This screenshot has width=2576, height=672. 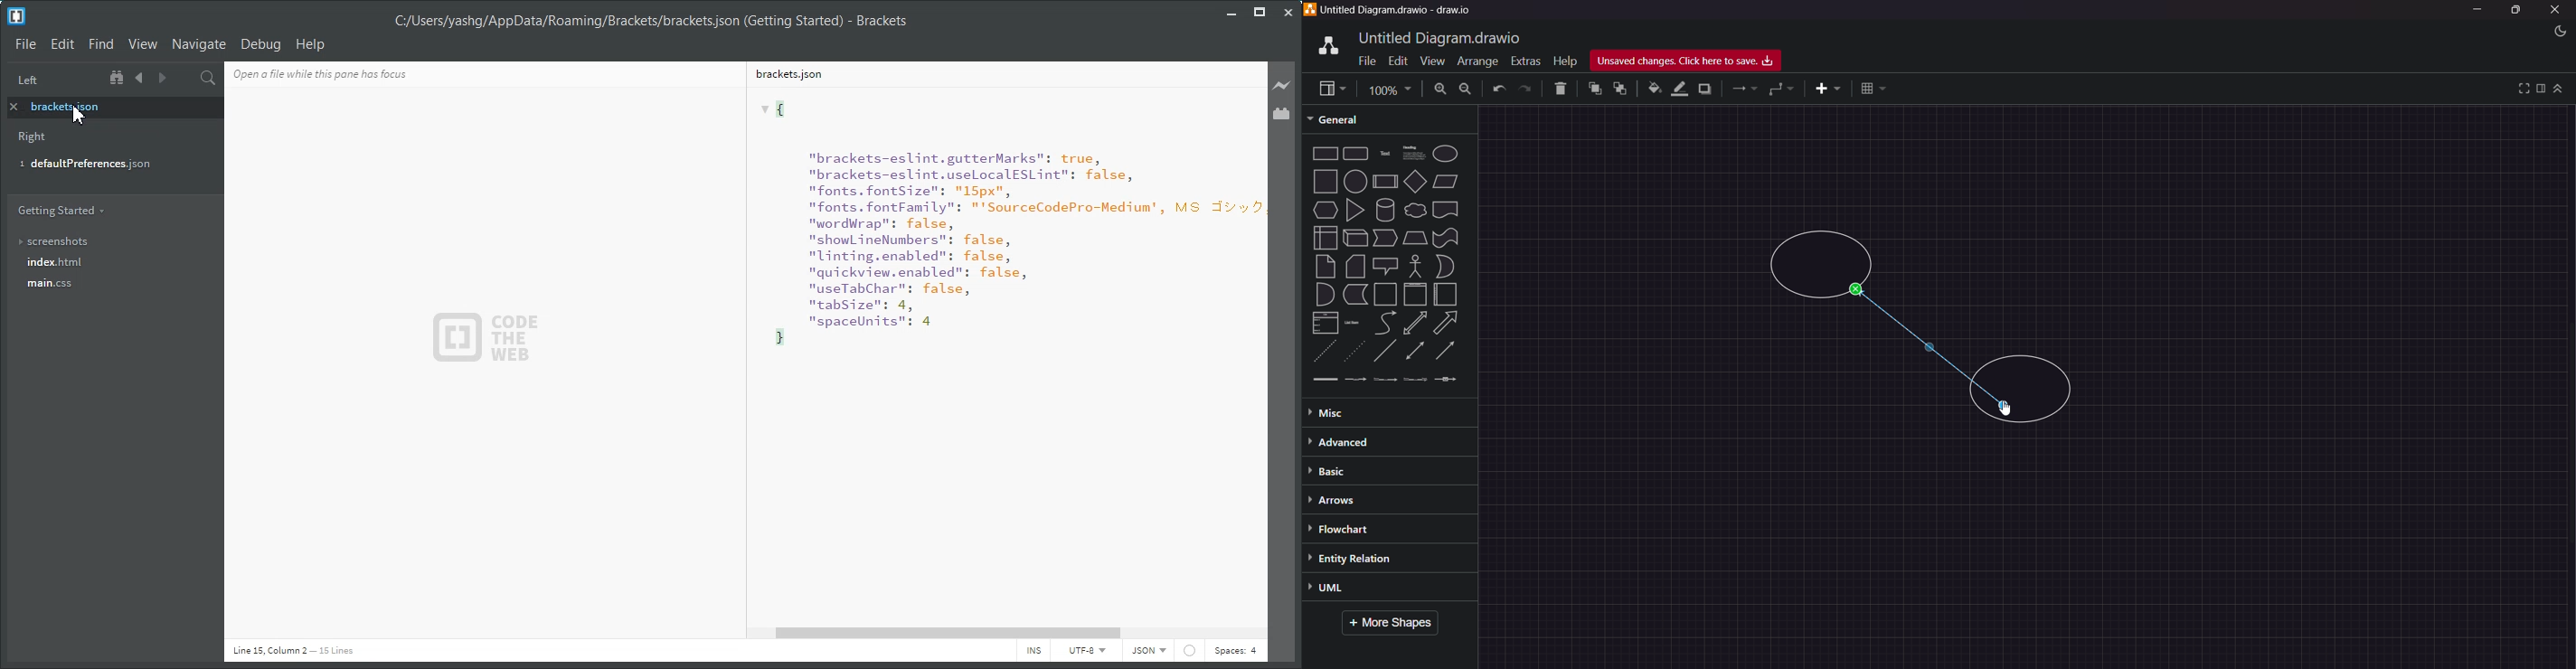 I want to click on Night Mode, so click(x=2553, y=31).